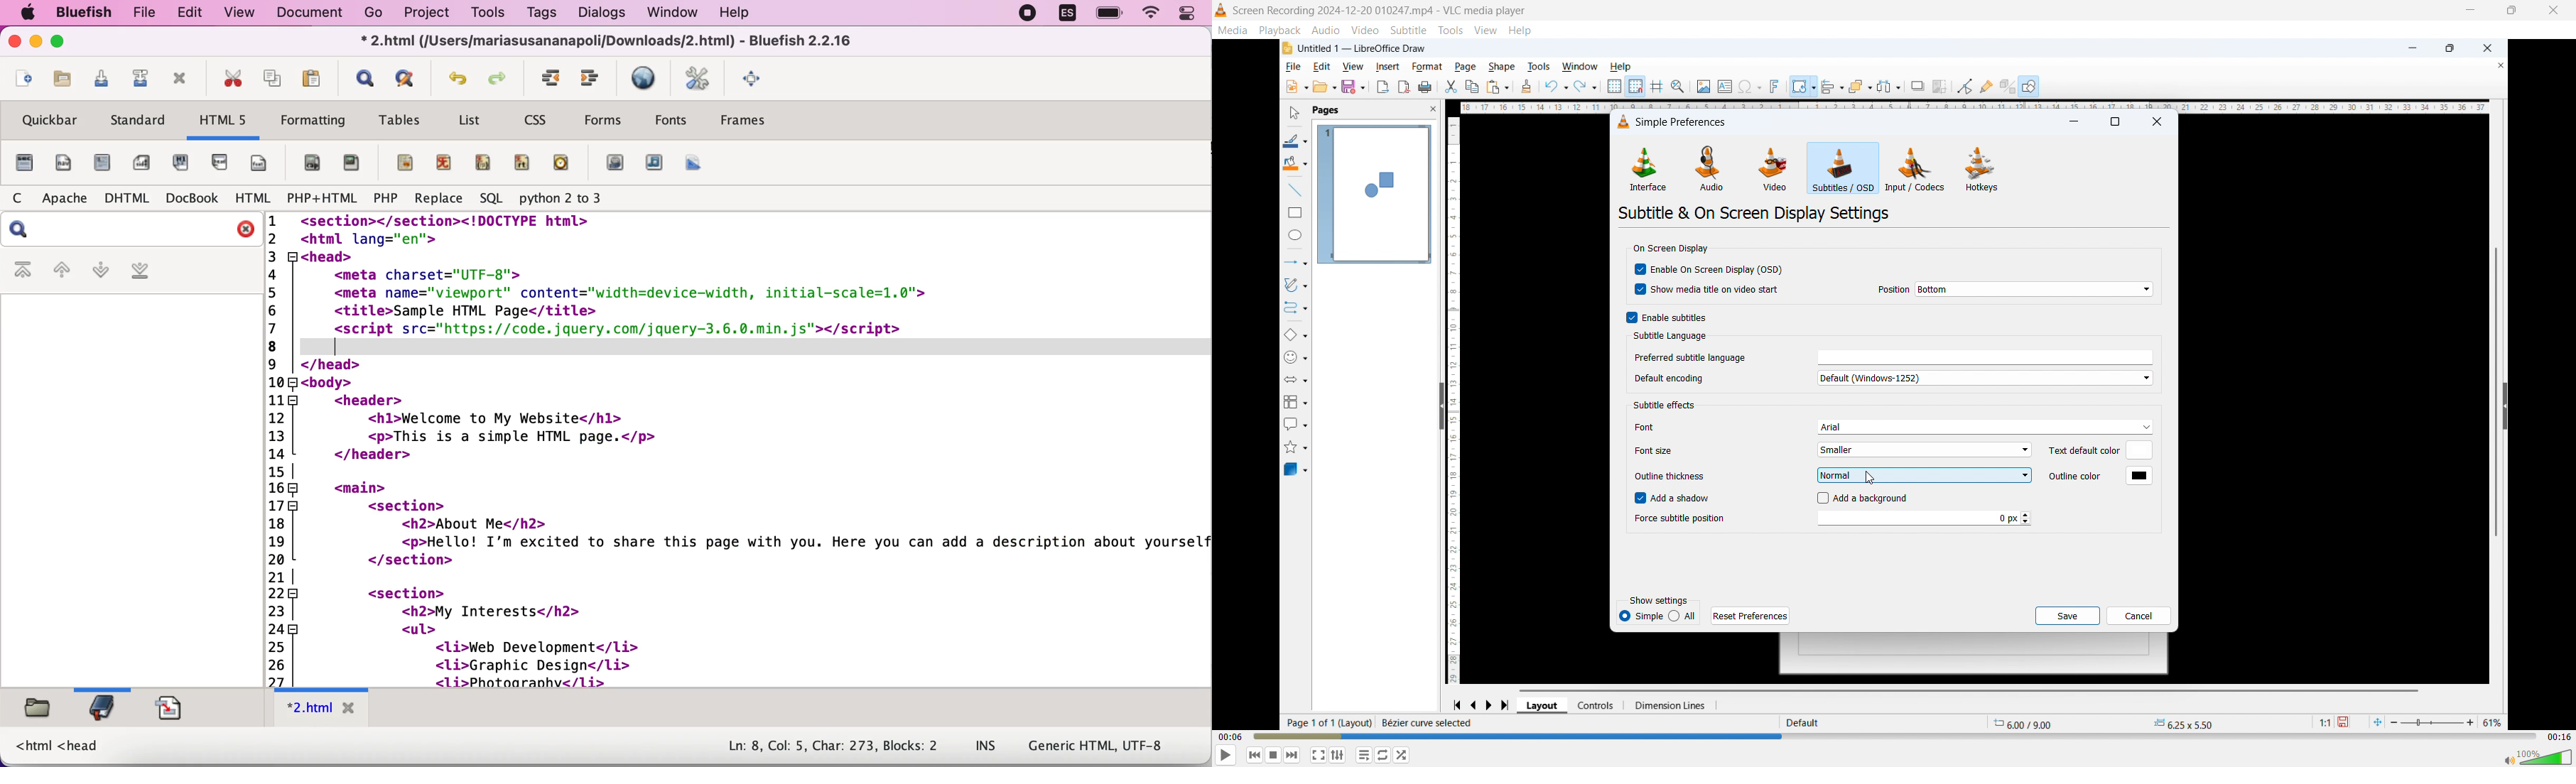  Describe the element at coordinates (1862, 497) in the screenshot. I see `Add background` at that location.